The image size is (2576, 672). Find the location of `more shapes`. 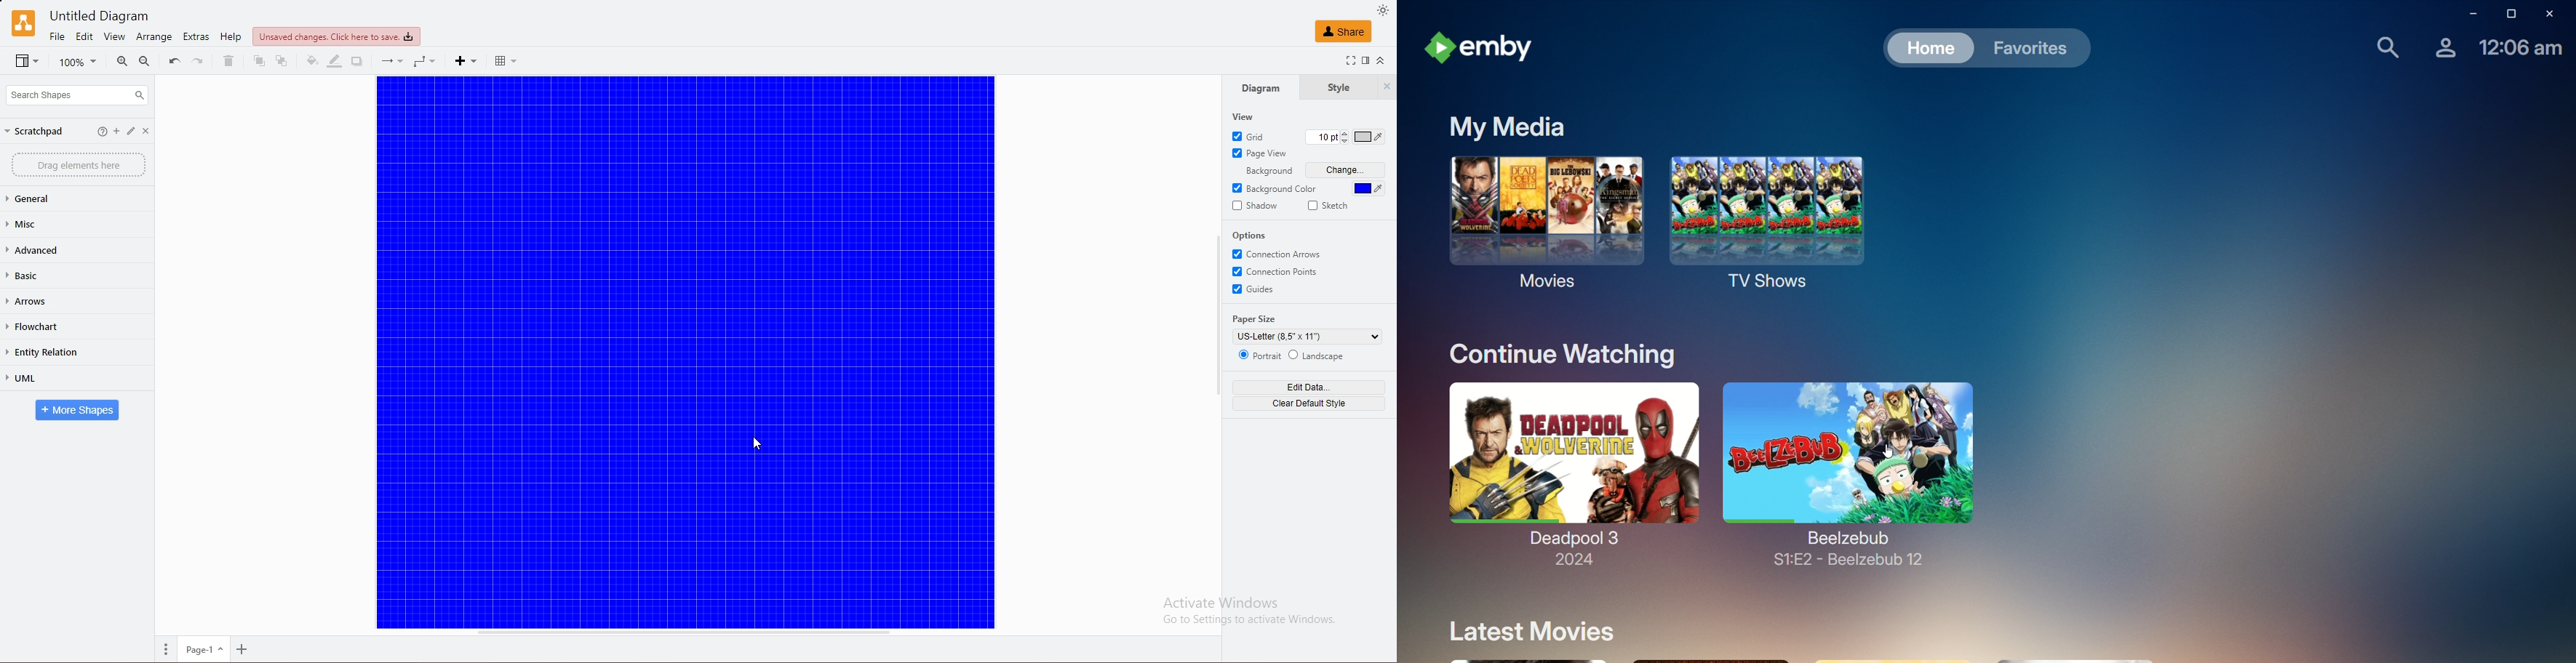

more shapes is located at coordinates (78, 411).